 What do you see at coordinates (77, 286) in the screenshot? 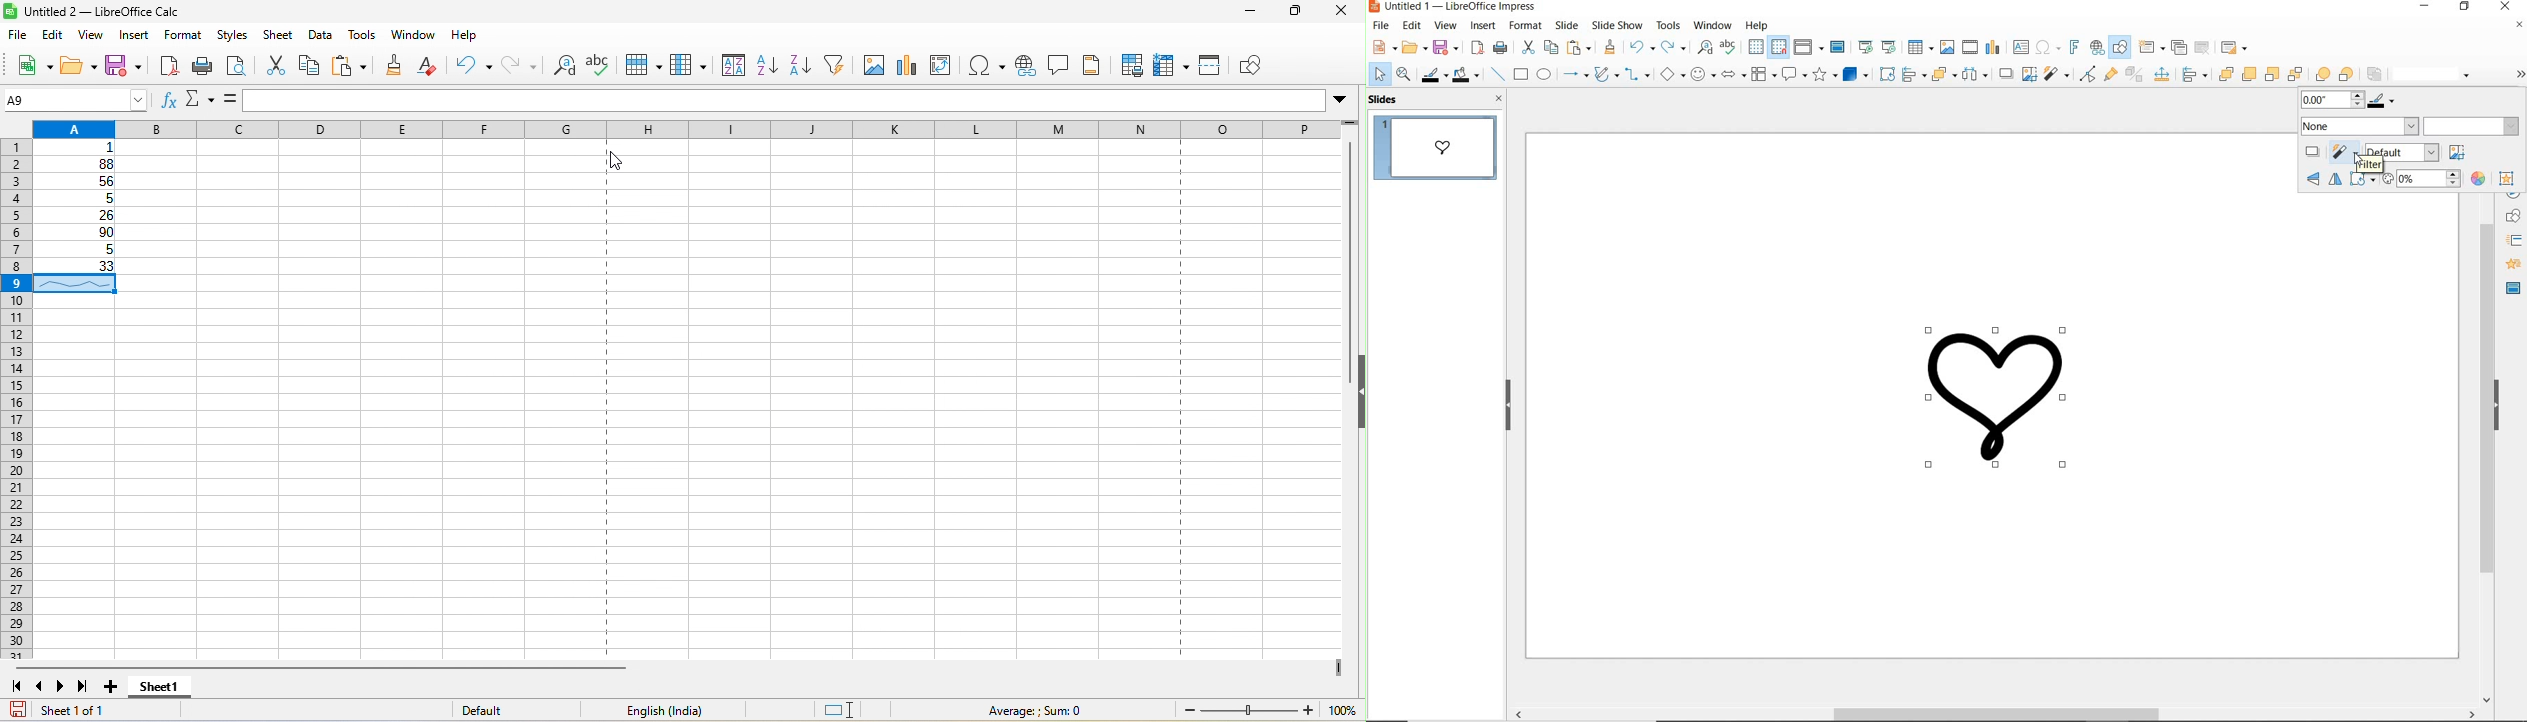
I see `sparkline appeared` at bounding box center [77, 286].